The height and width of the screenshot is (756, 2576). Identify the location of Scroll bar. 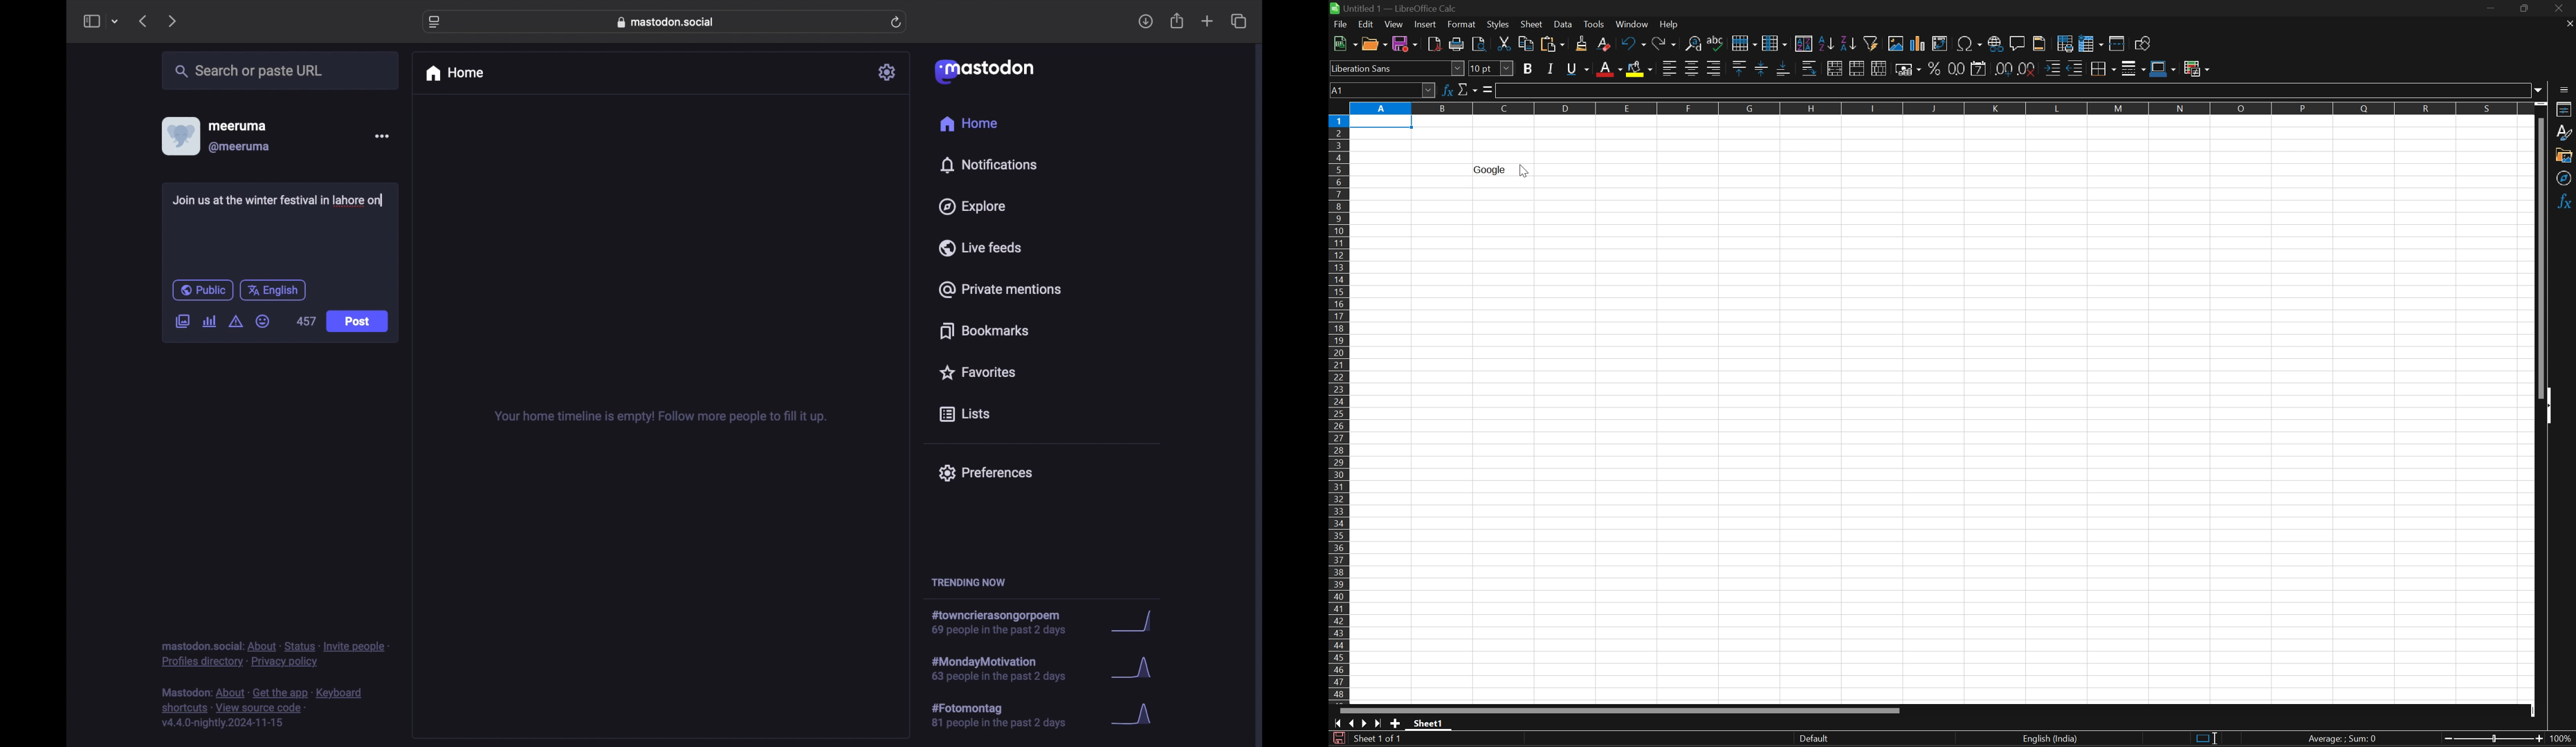
(2540, 256).